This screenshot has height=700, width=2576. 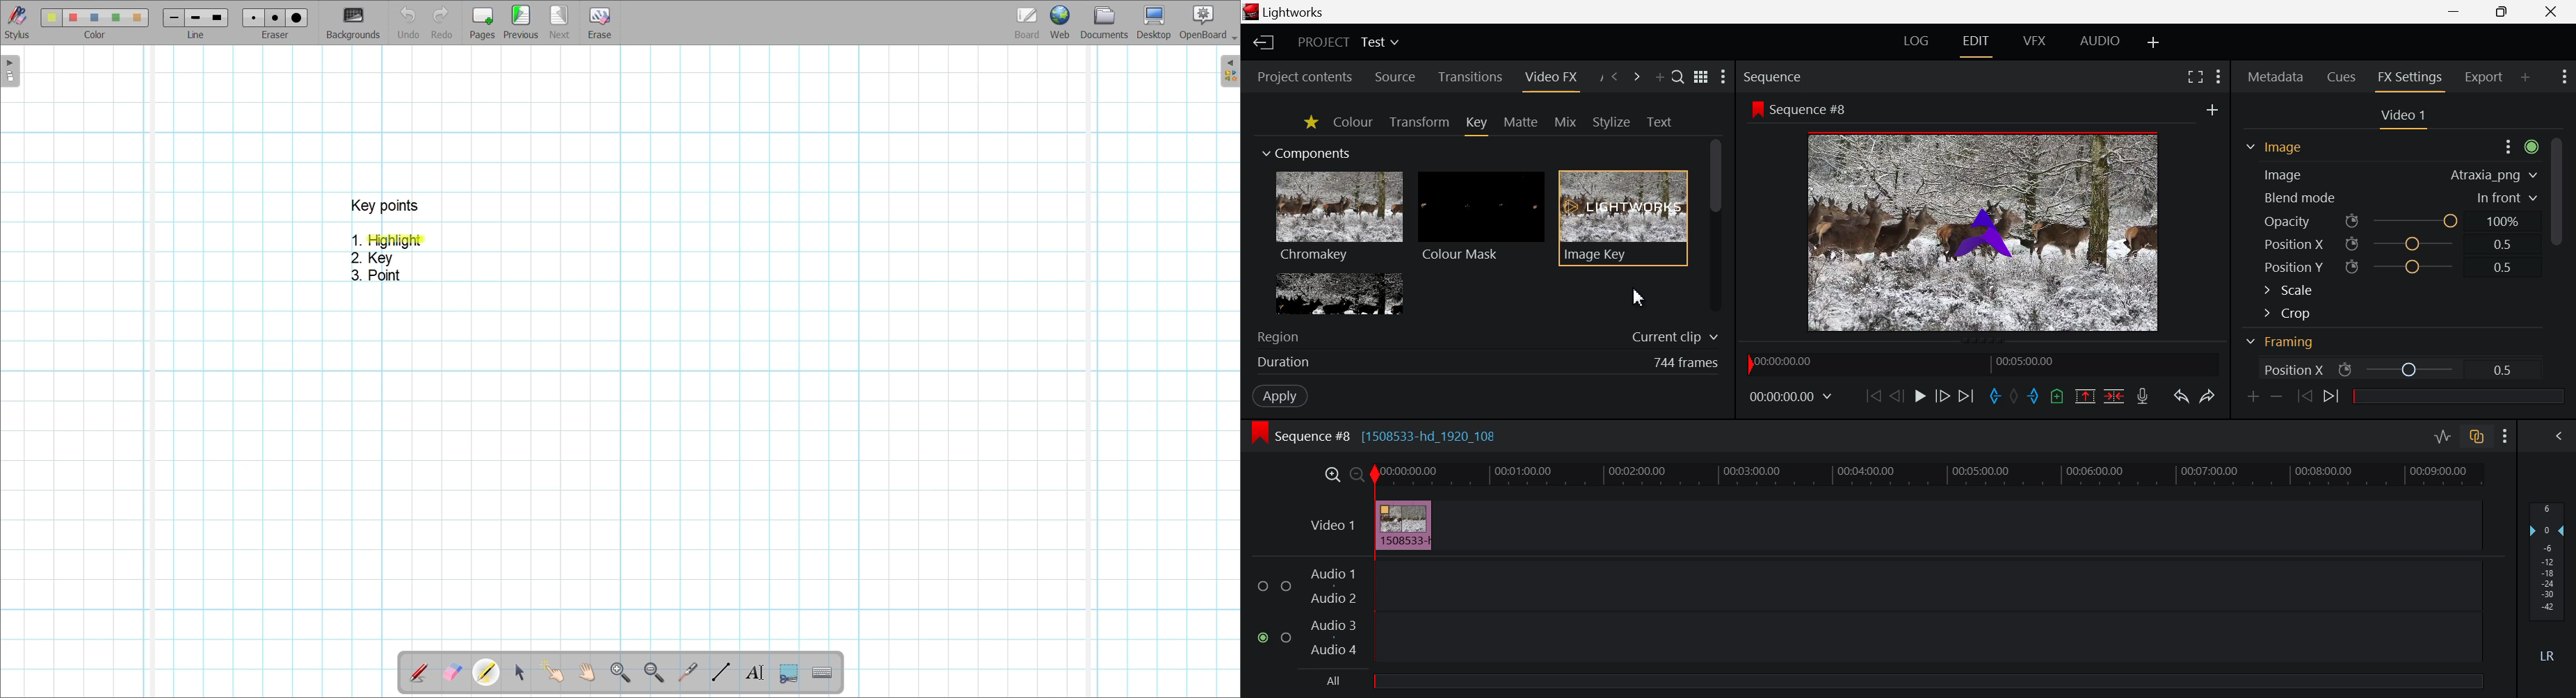 I want to click on Mark Cue, so click(x=2058, y=396).